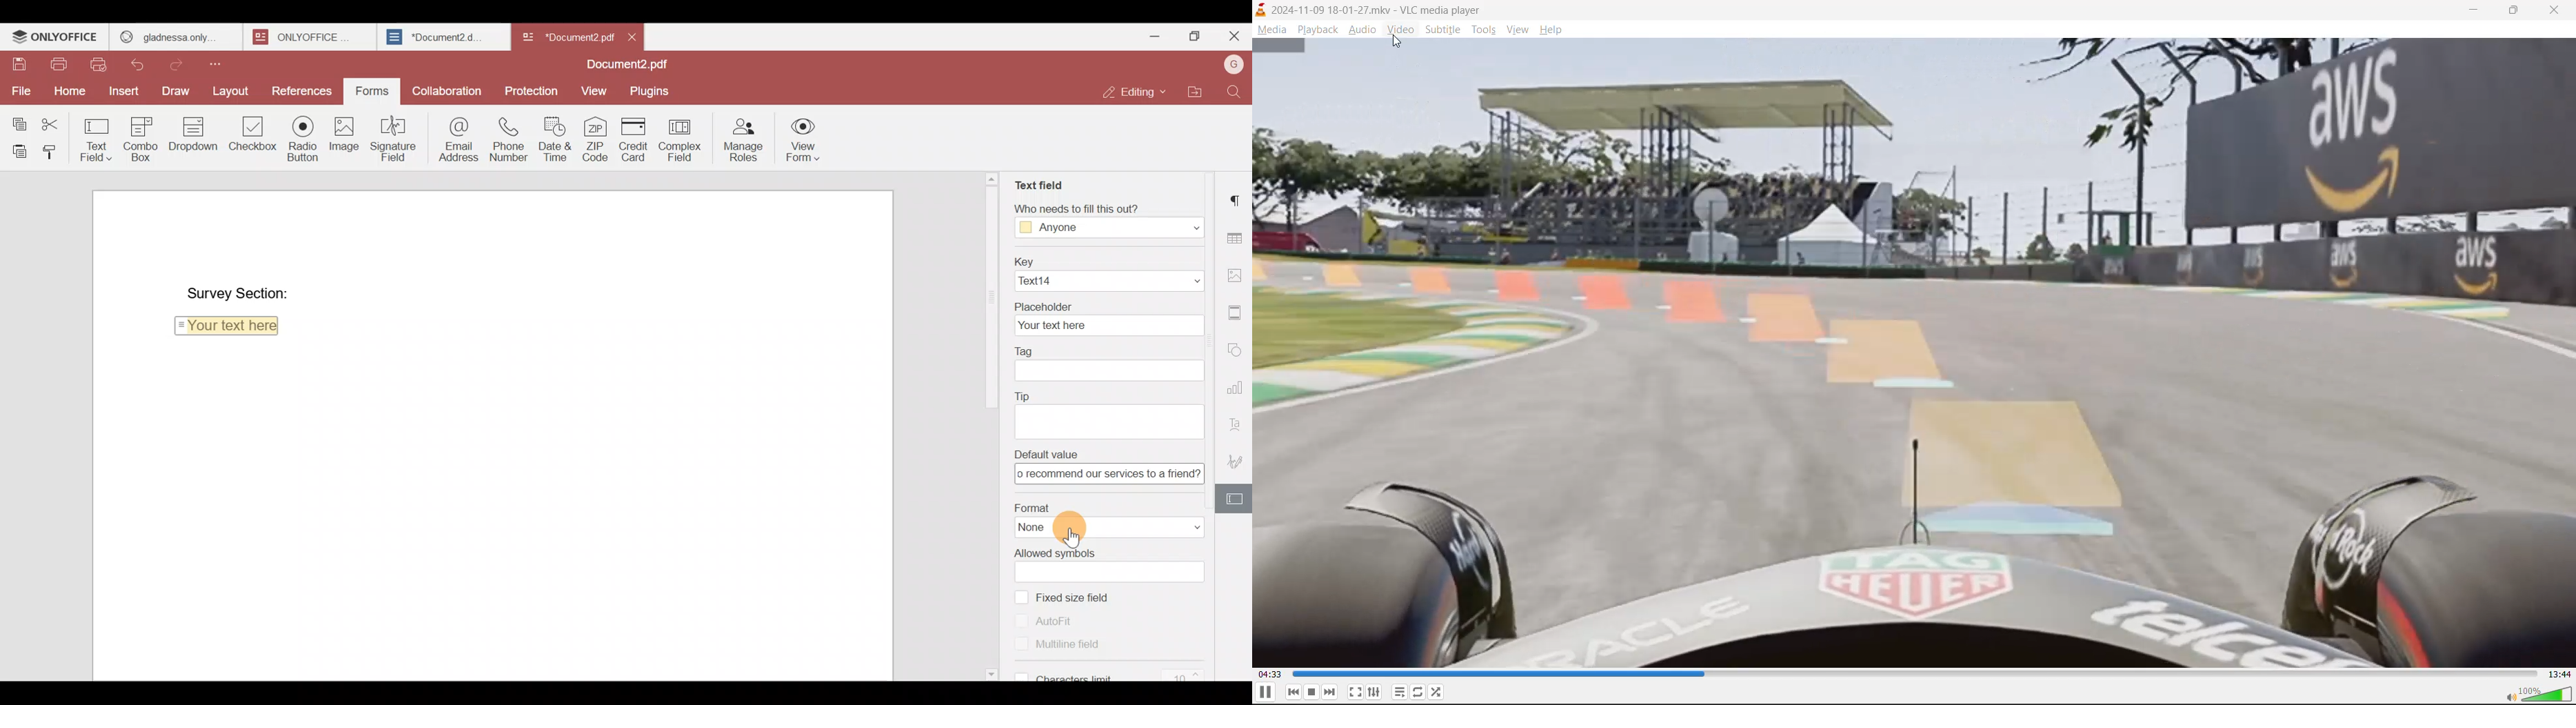 The width and height of the screenshot is (2576, 728). What do you see at coordinates (744, 138) in the screenshot?
I see `Manage roles` at bounding box center [744, 138].